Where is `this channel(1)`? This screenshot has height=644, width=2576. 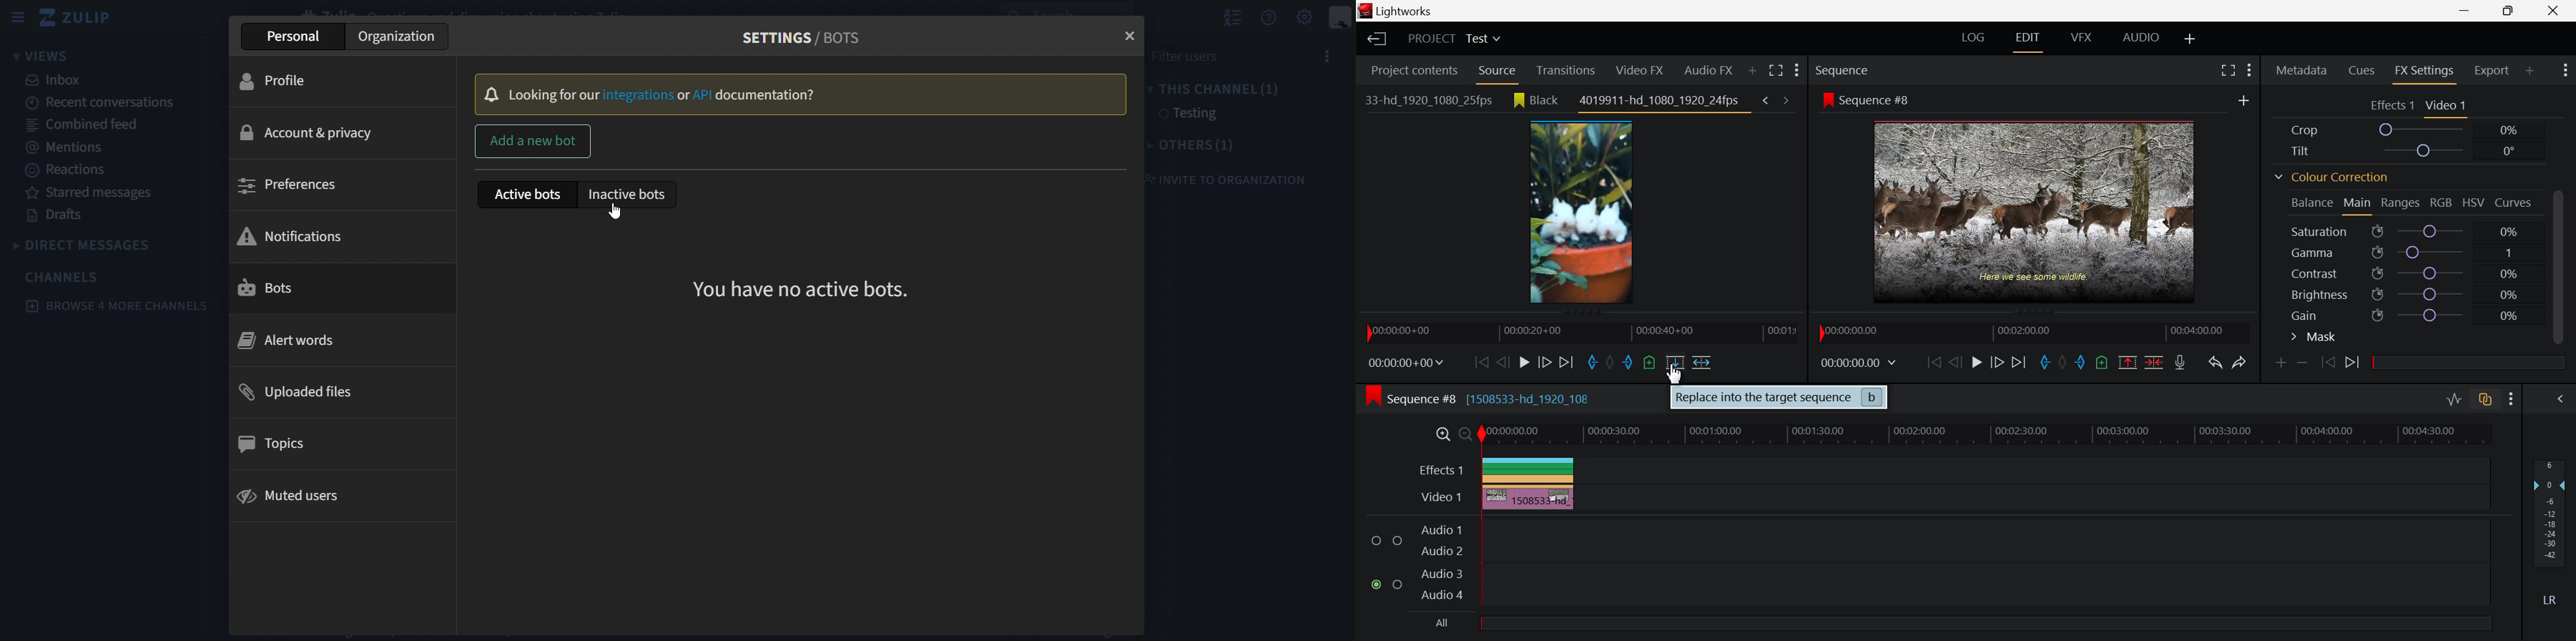 this channel(1) is located at coordinates (1212, 87).